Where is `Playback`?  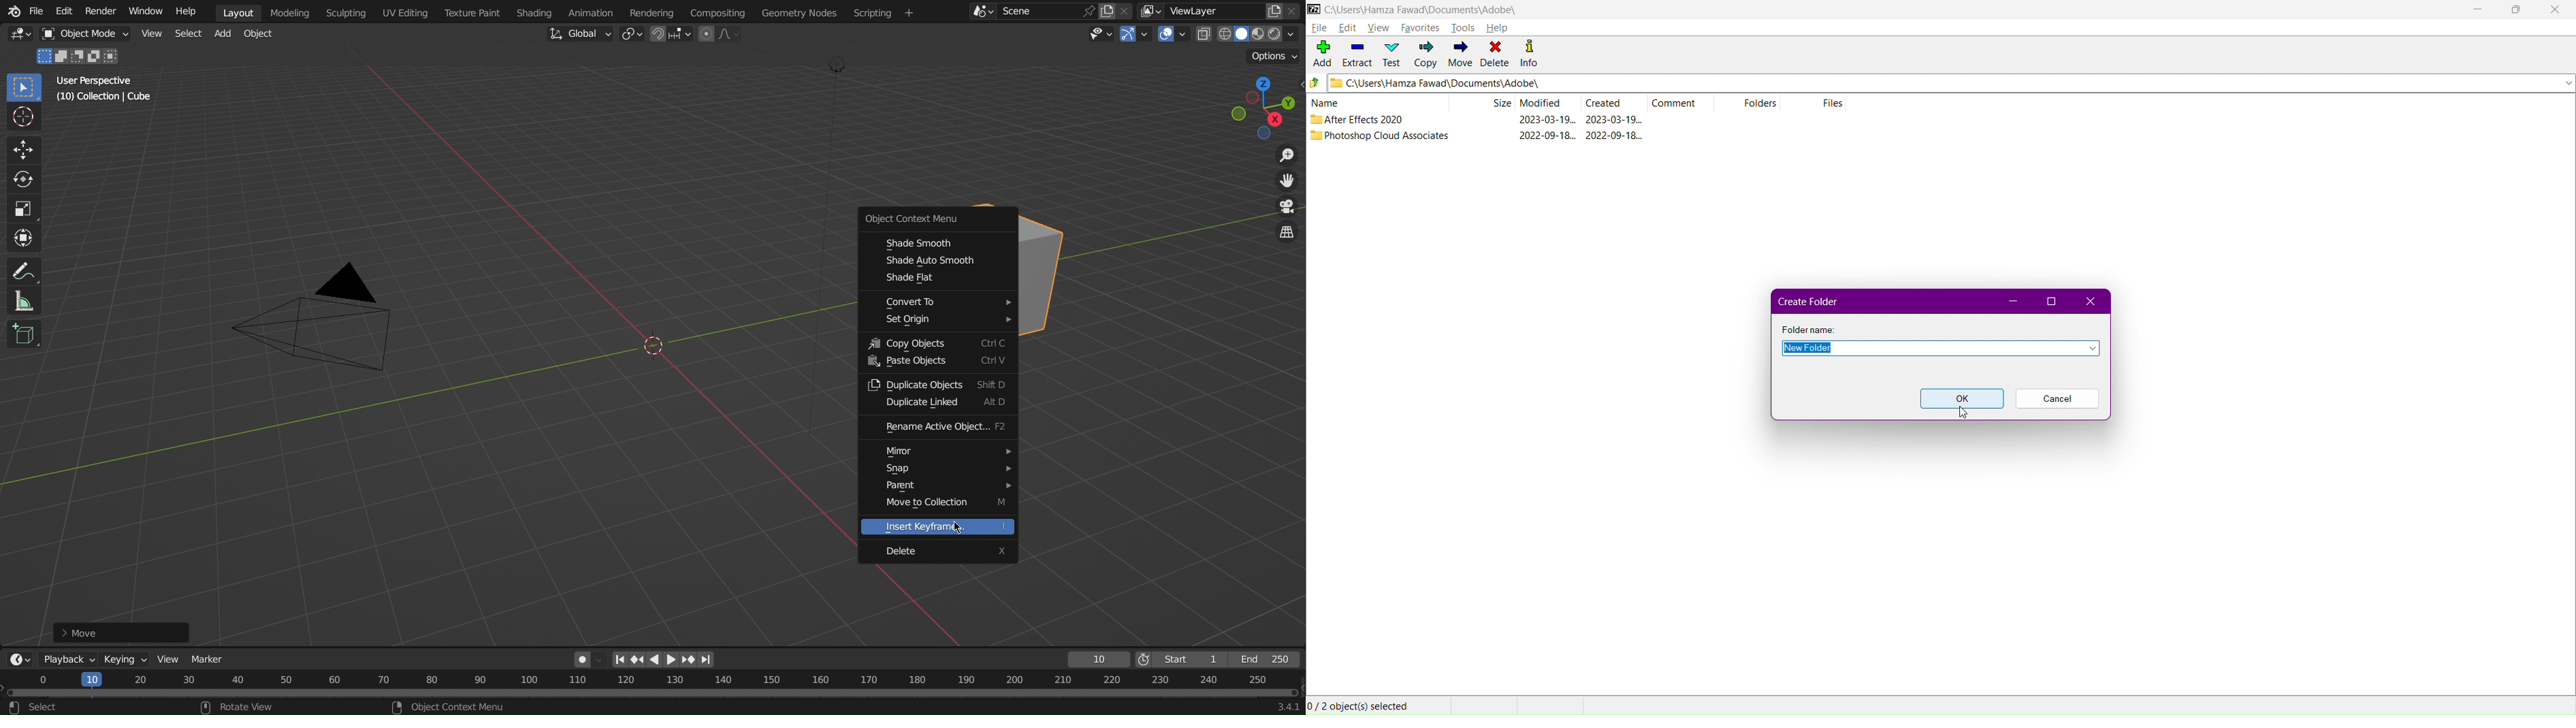 Playback is located at coordinates (65, 659).